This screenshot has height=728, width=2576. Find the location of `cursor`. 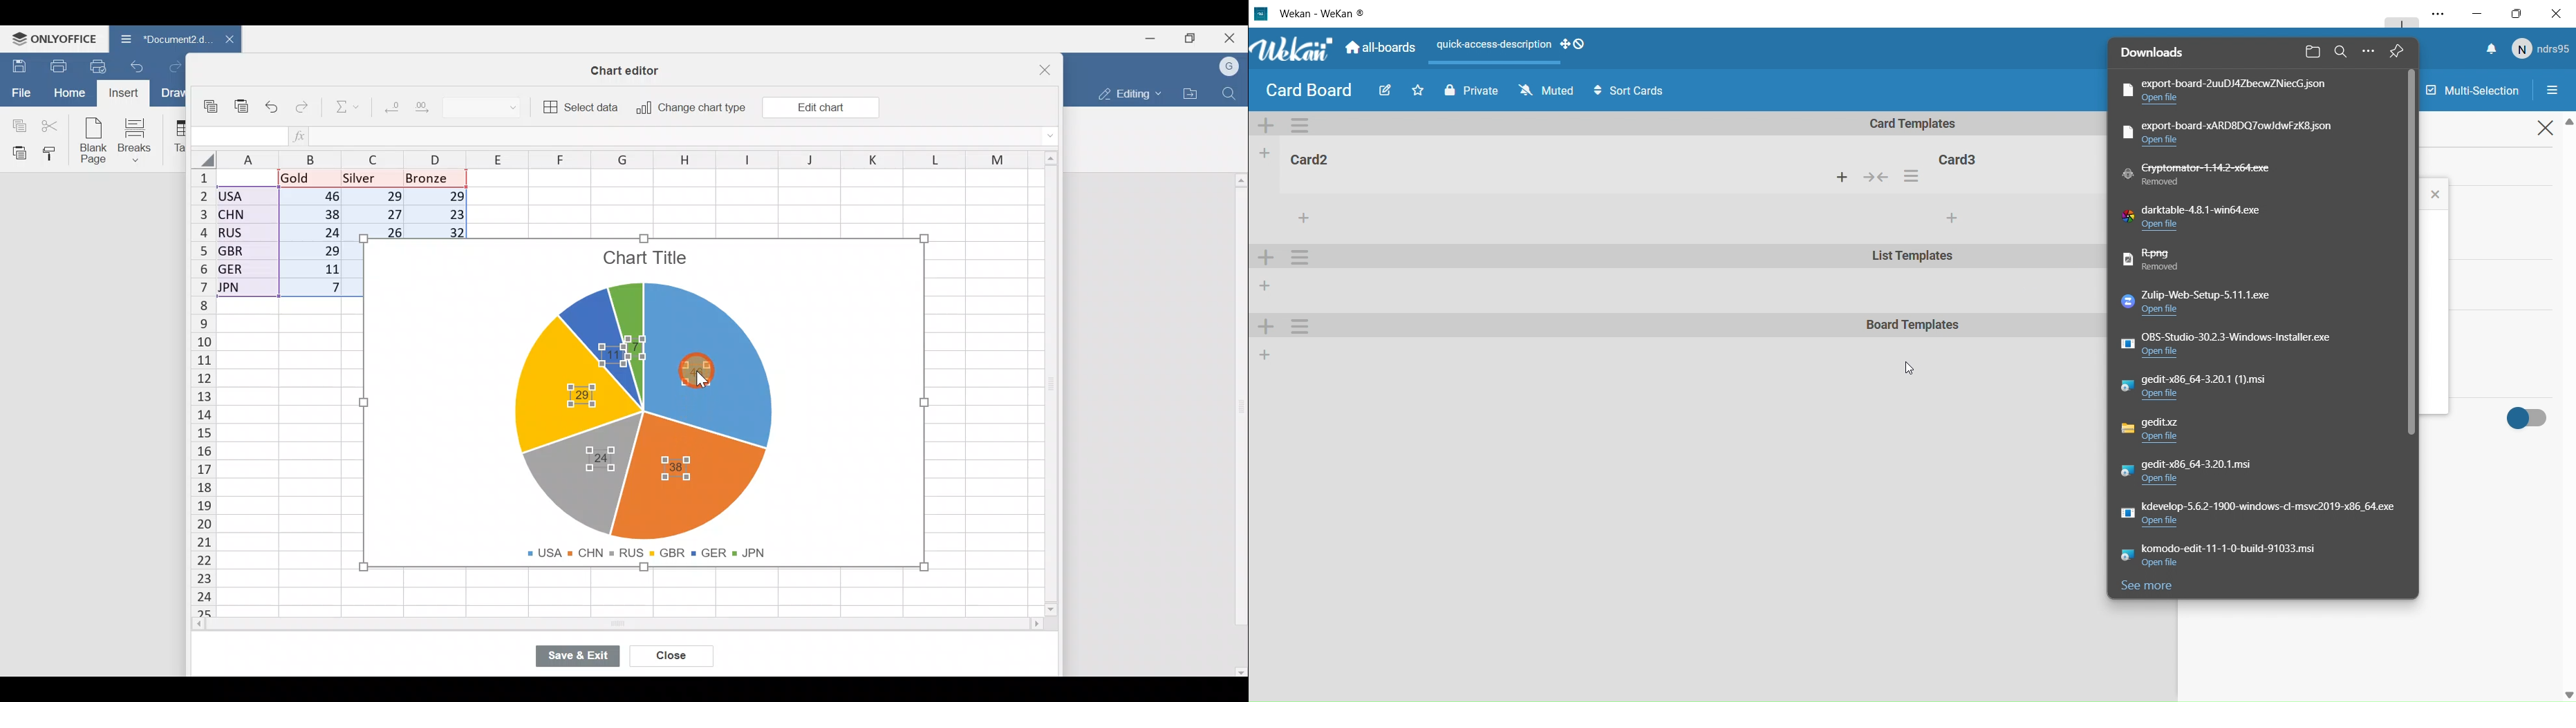

cursor is located at coordinates (1910, 370).